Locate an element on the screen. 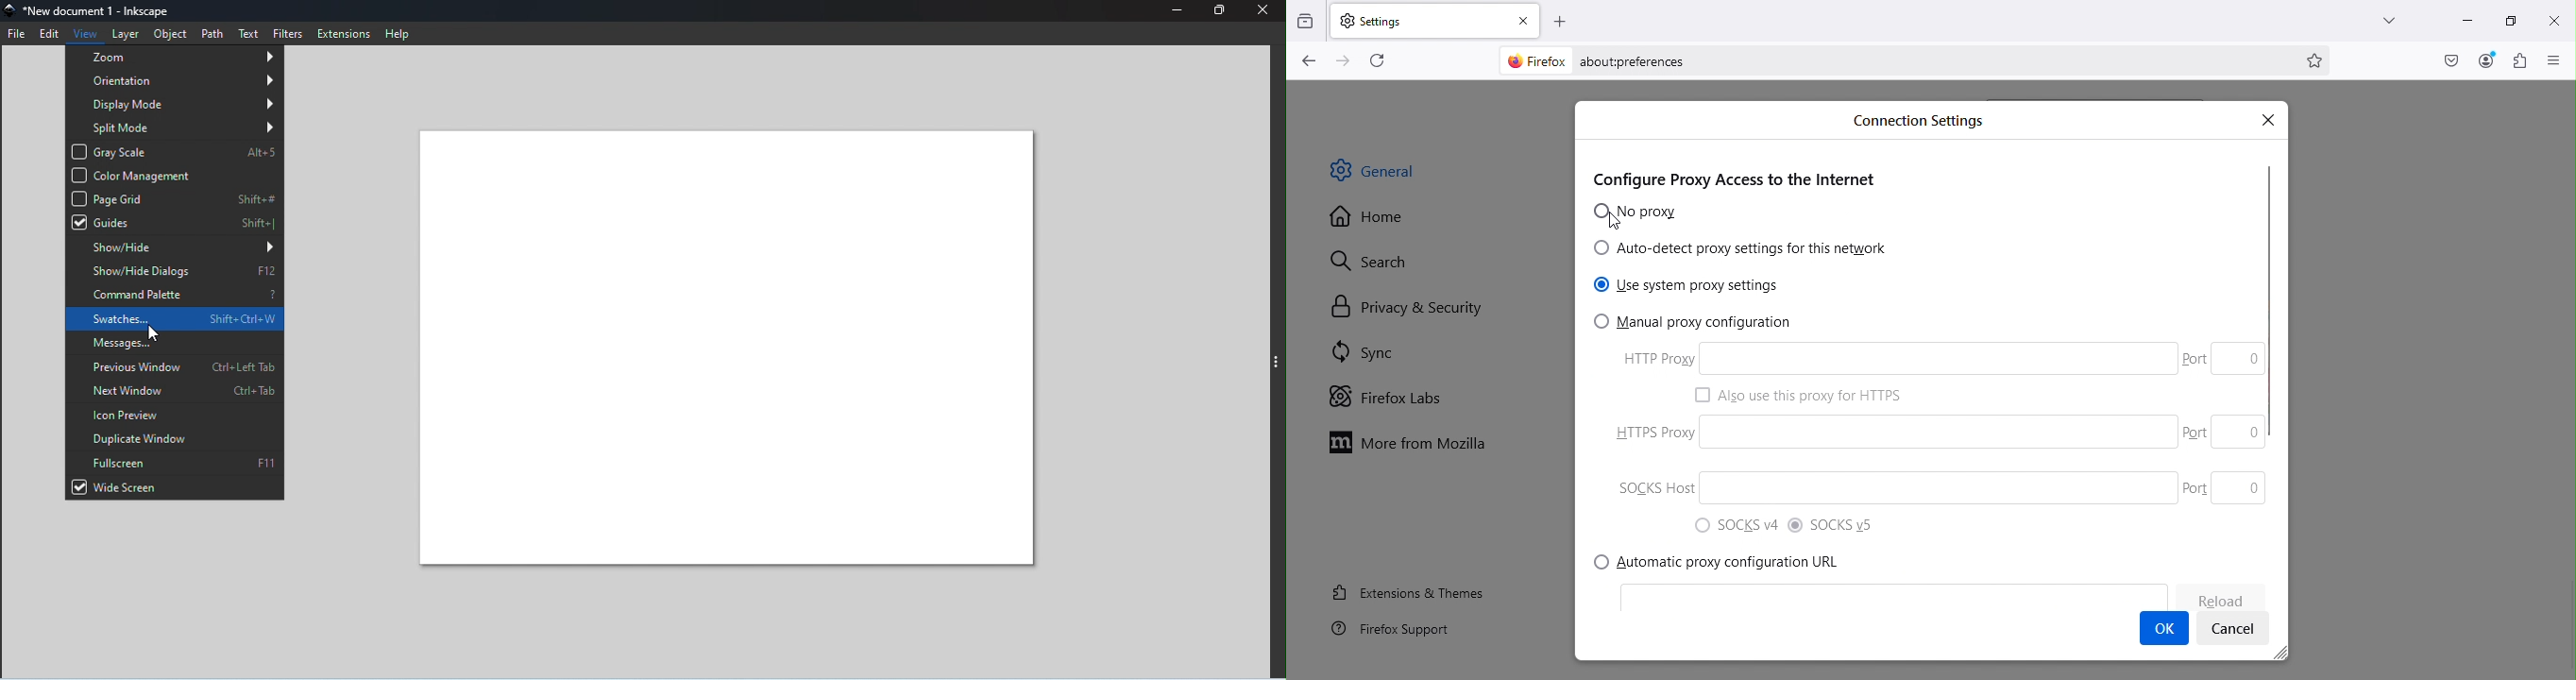 Image resolution: width=2576 pixels, height=700 pixels. Reload the current page is located at coordinates (1374, 60).